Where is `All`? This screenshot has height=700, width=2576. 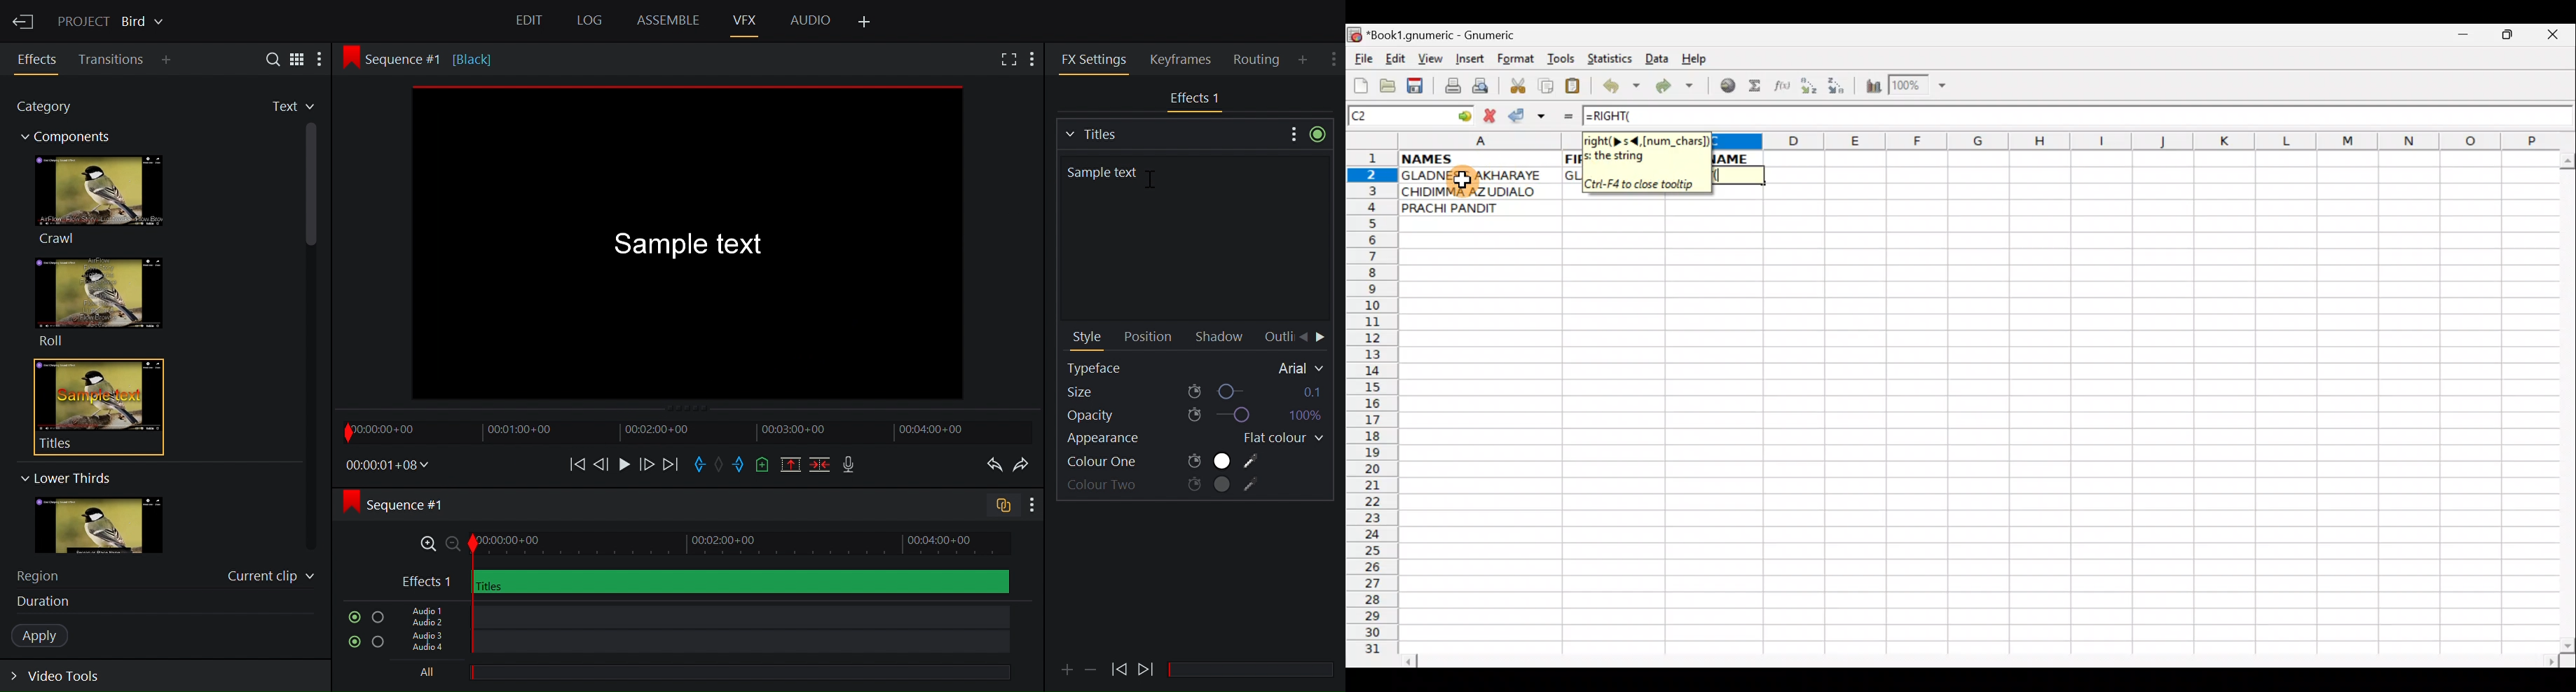 All is located at coordinates (697, 674).